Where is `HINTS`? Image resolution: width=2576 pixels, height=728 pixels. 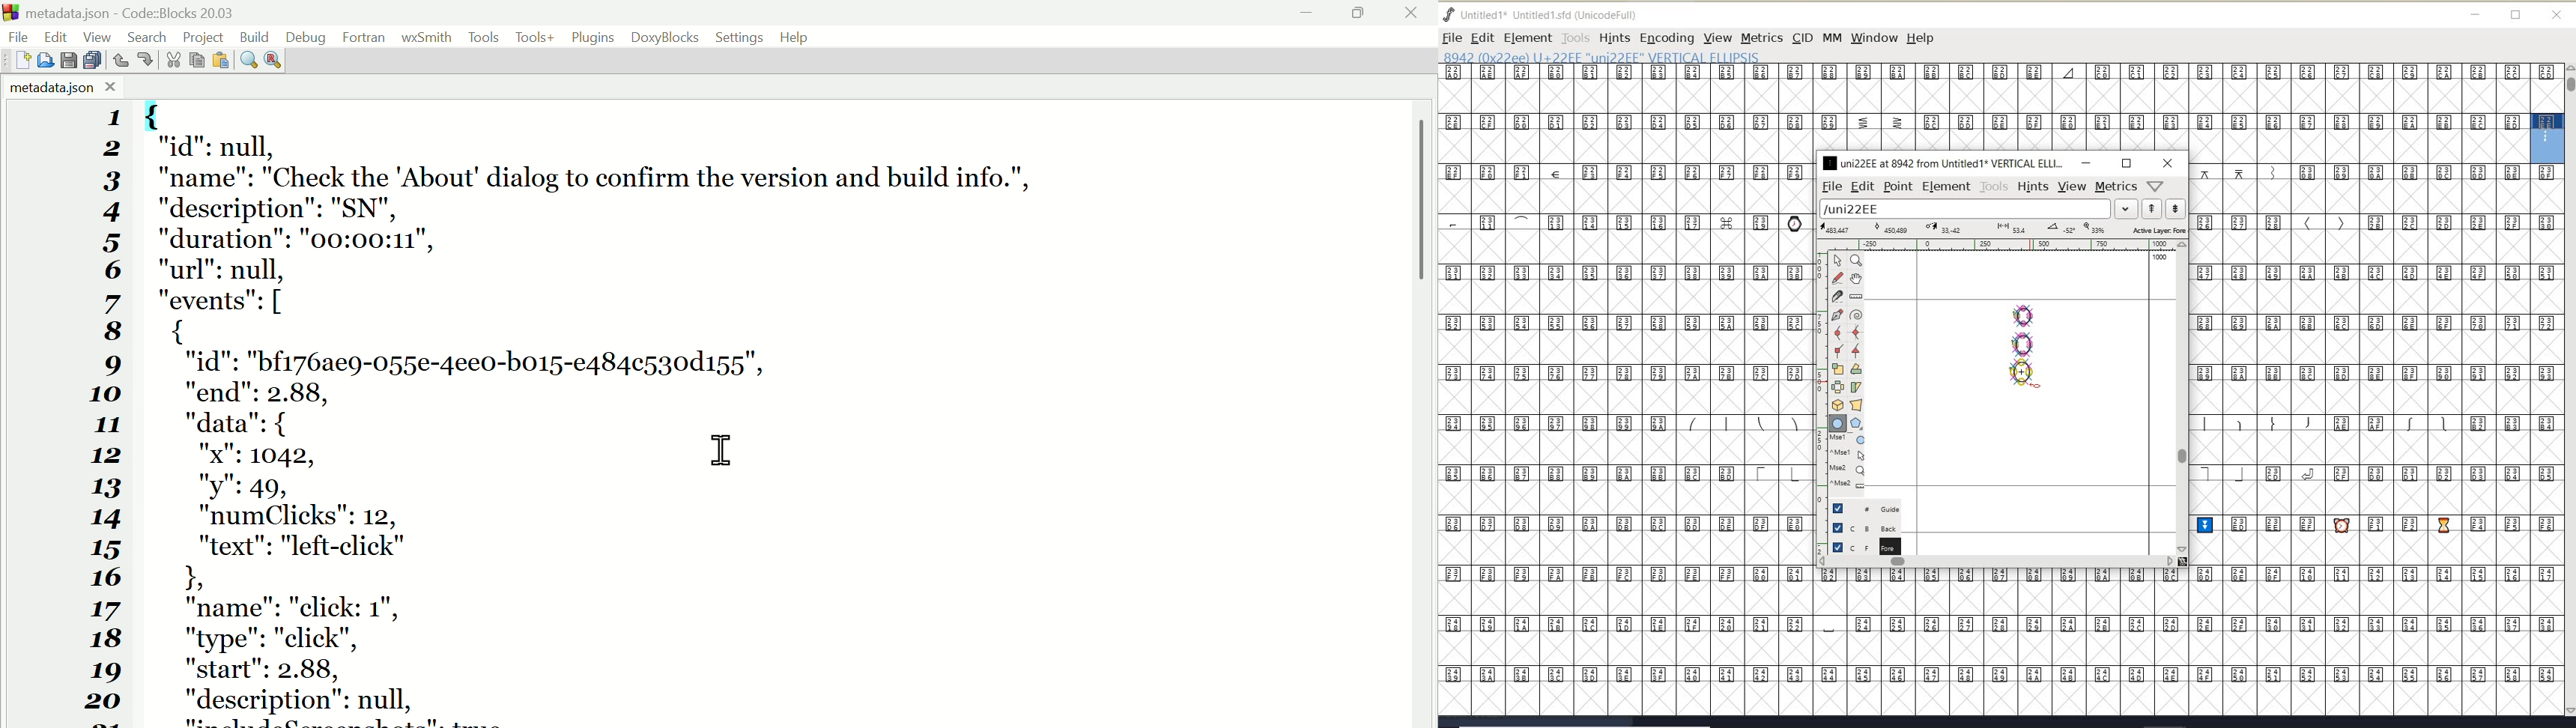 HINTS is located at coordinates (1614, 38).